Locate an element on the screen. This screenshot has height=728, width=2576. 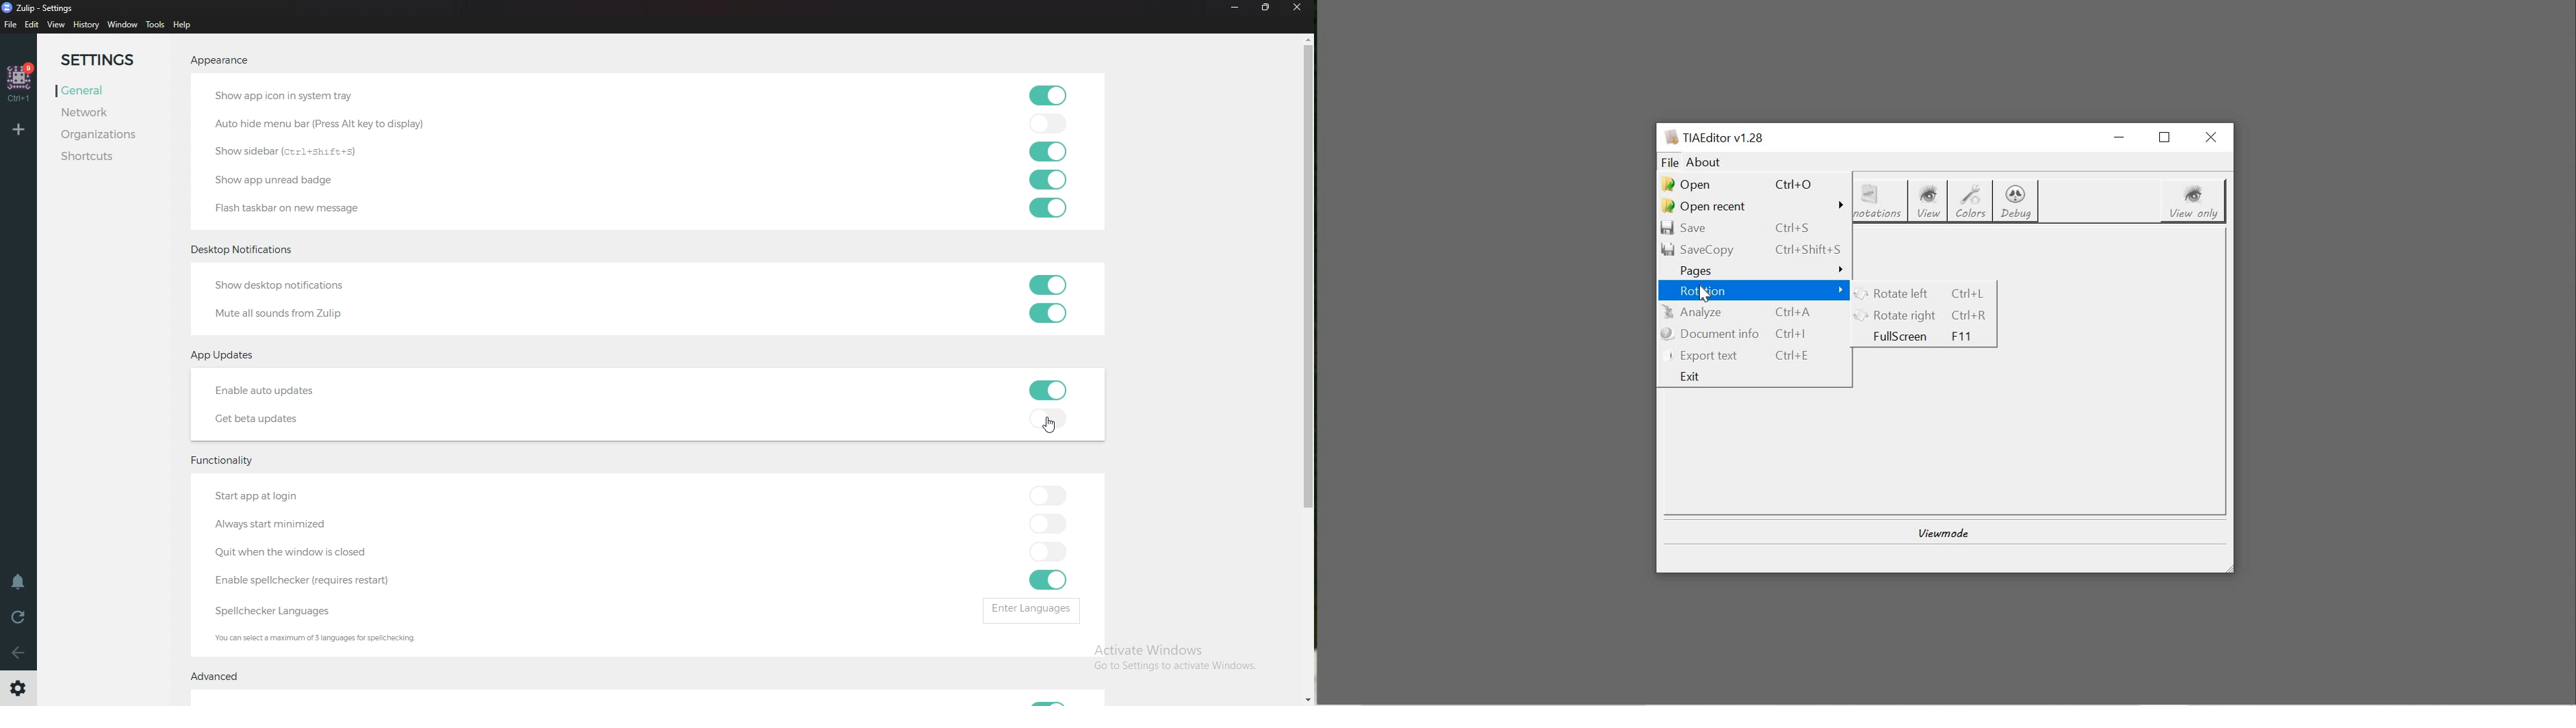
help is located at coordinates (183, 25).